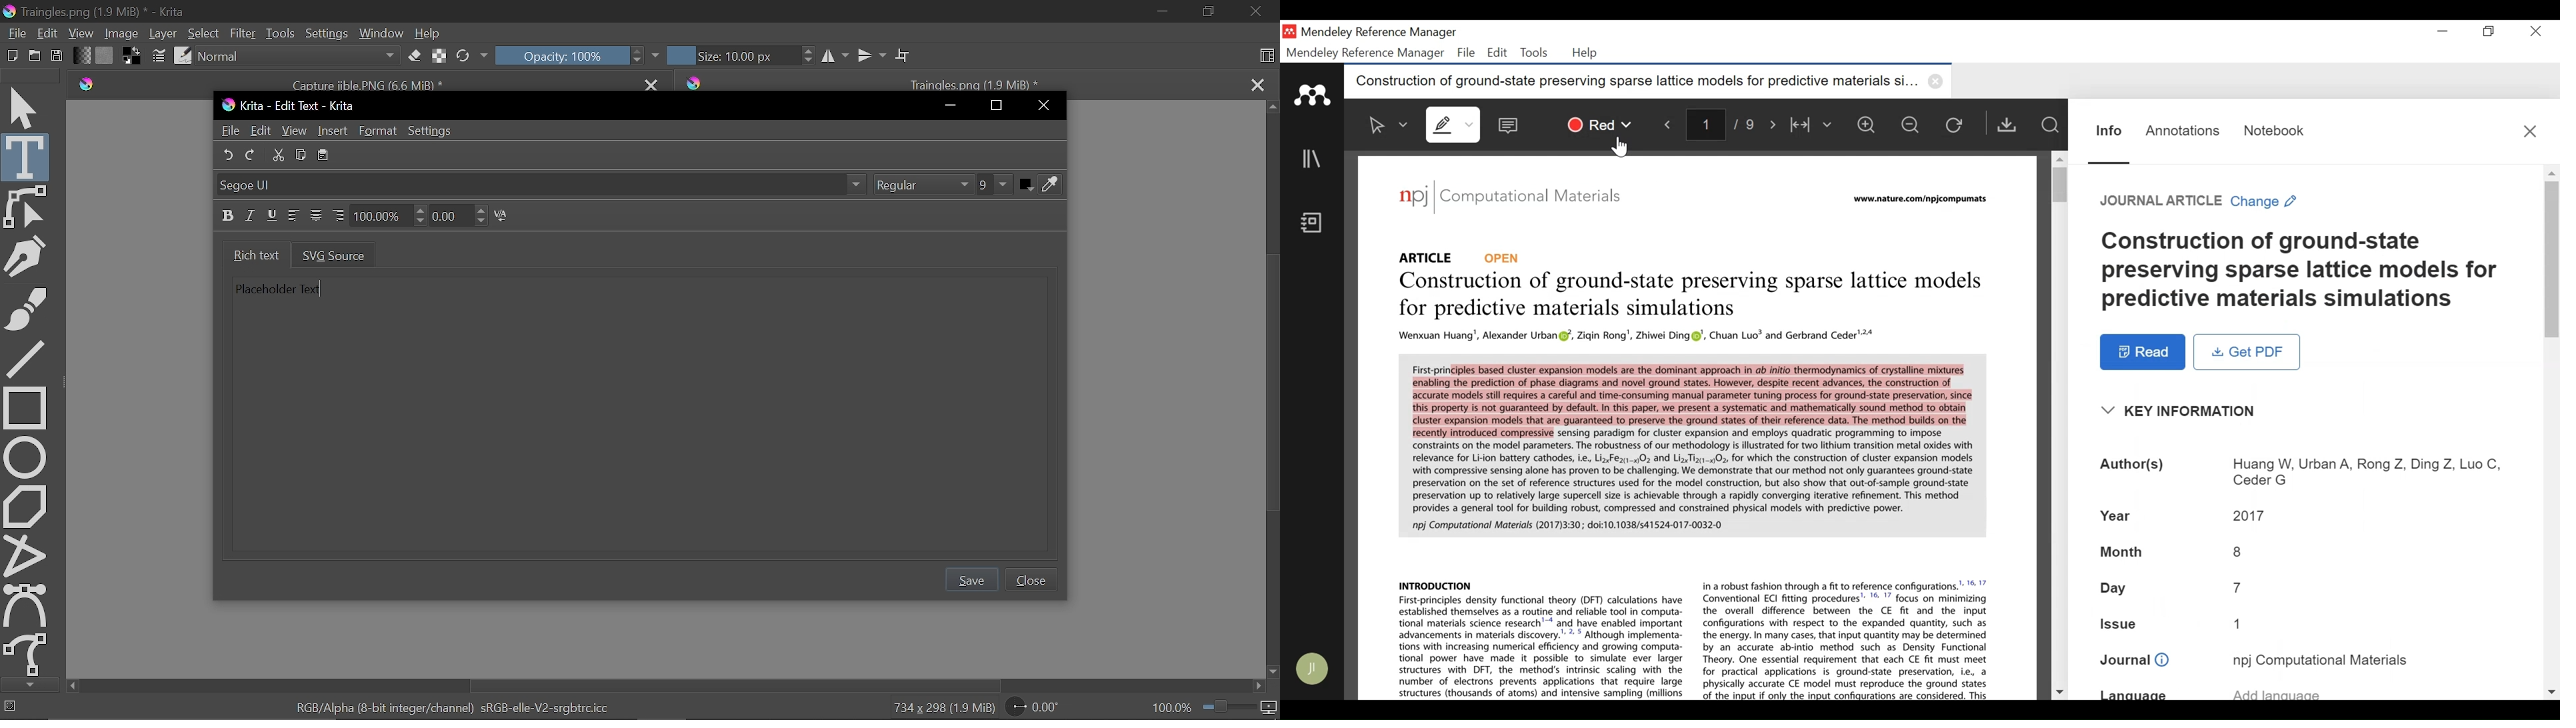 This screenshot has width=2576, height=728. I want to click on Get PDF, so click(2247, 352).